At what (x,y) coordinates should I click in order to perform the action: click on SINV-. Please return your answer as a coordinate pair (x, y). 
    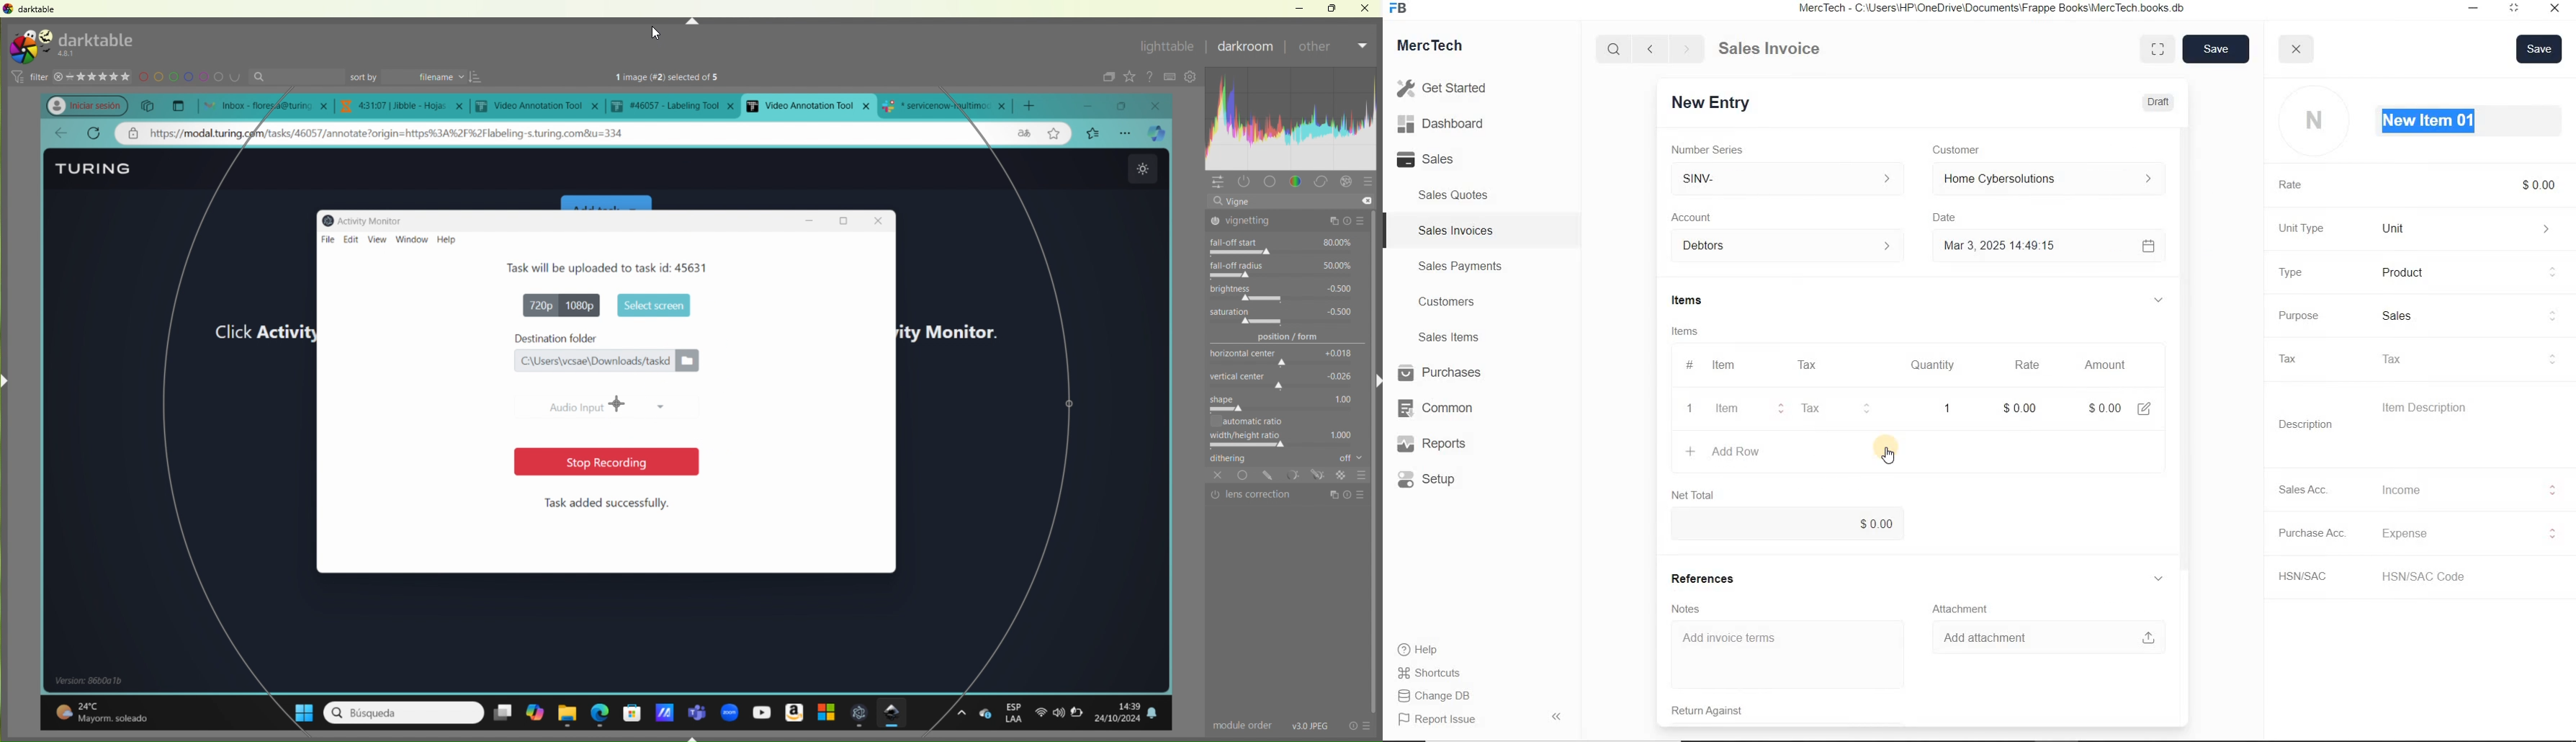
    Looking at the image, I should click on (1788, 178).